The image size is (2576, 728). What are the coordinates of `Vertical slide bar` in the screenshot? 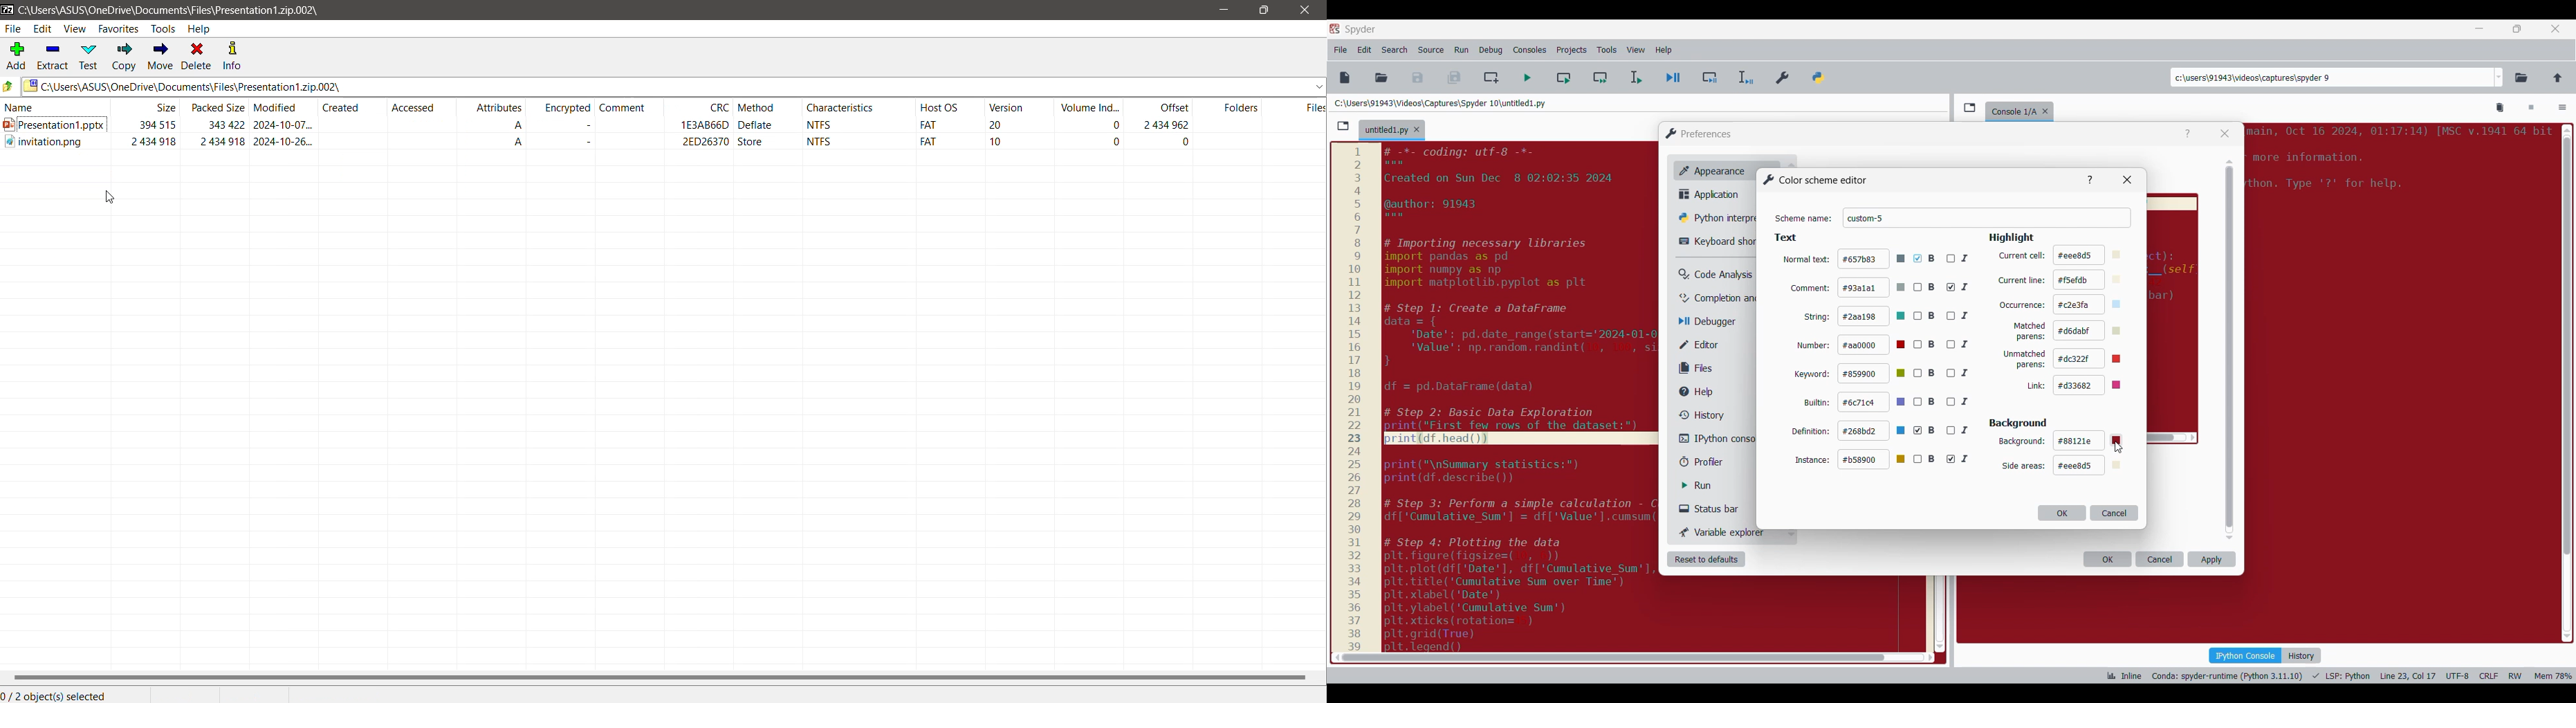 It's located at (2230, 350).